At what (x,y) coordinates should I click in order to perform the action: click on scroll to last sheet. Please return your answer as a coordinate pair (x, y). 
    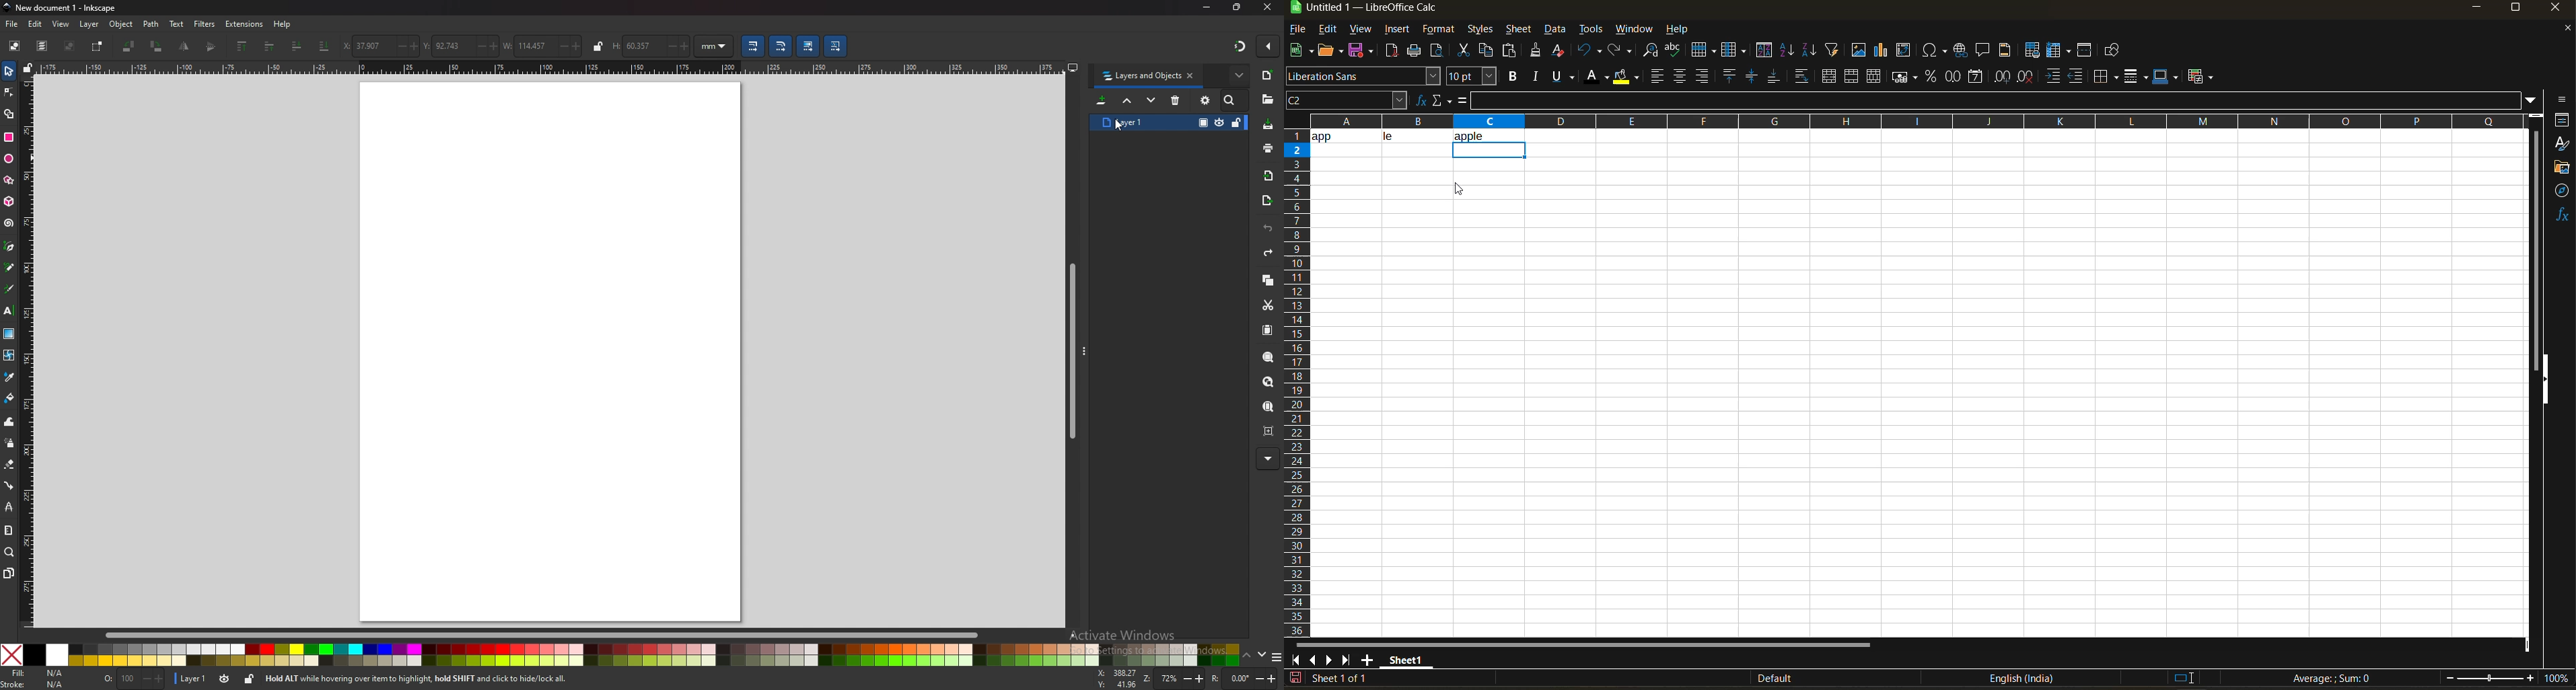
    Looking at the image, I should click on (1347, 660).